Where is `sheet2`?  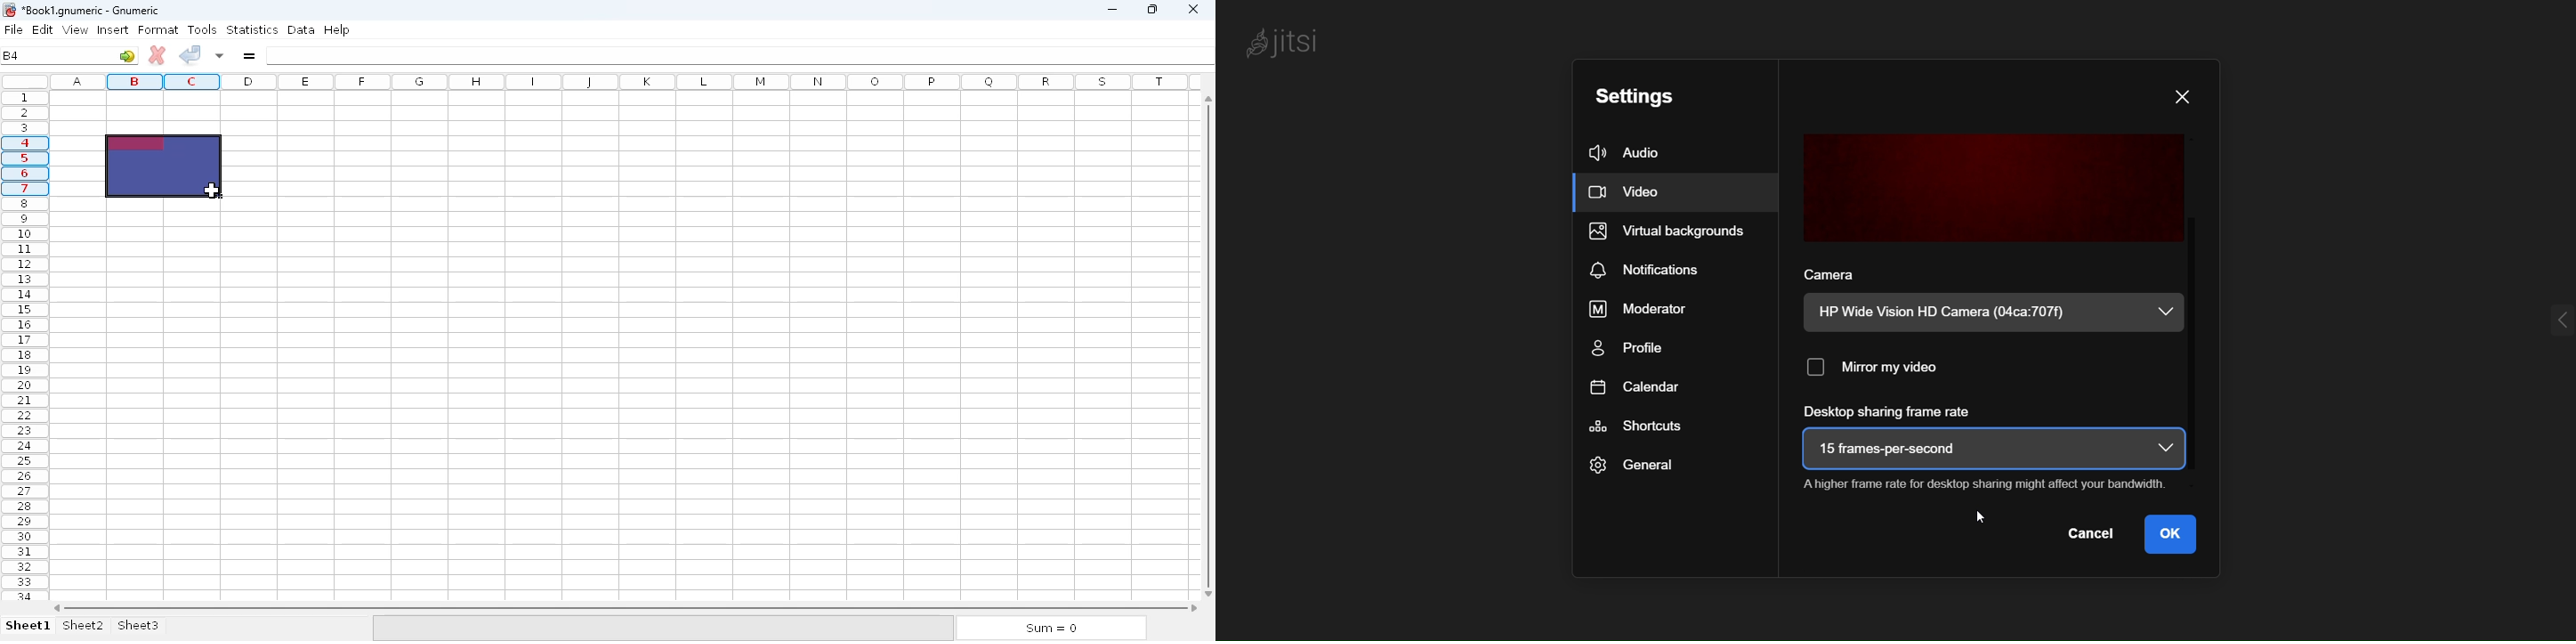 sheet2 is located at coordinates (83, 626).